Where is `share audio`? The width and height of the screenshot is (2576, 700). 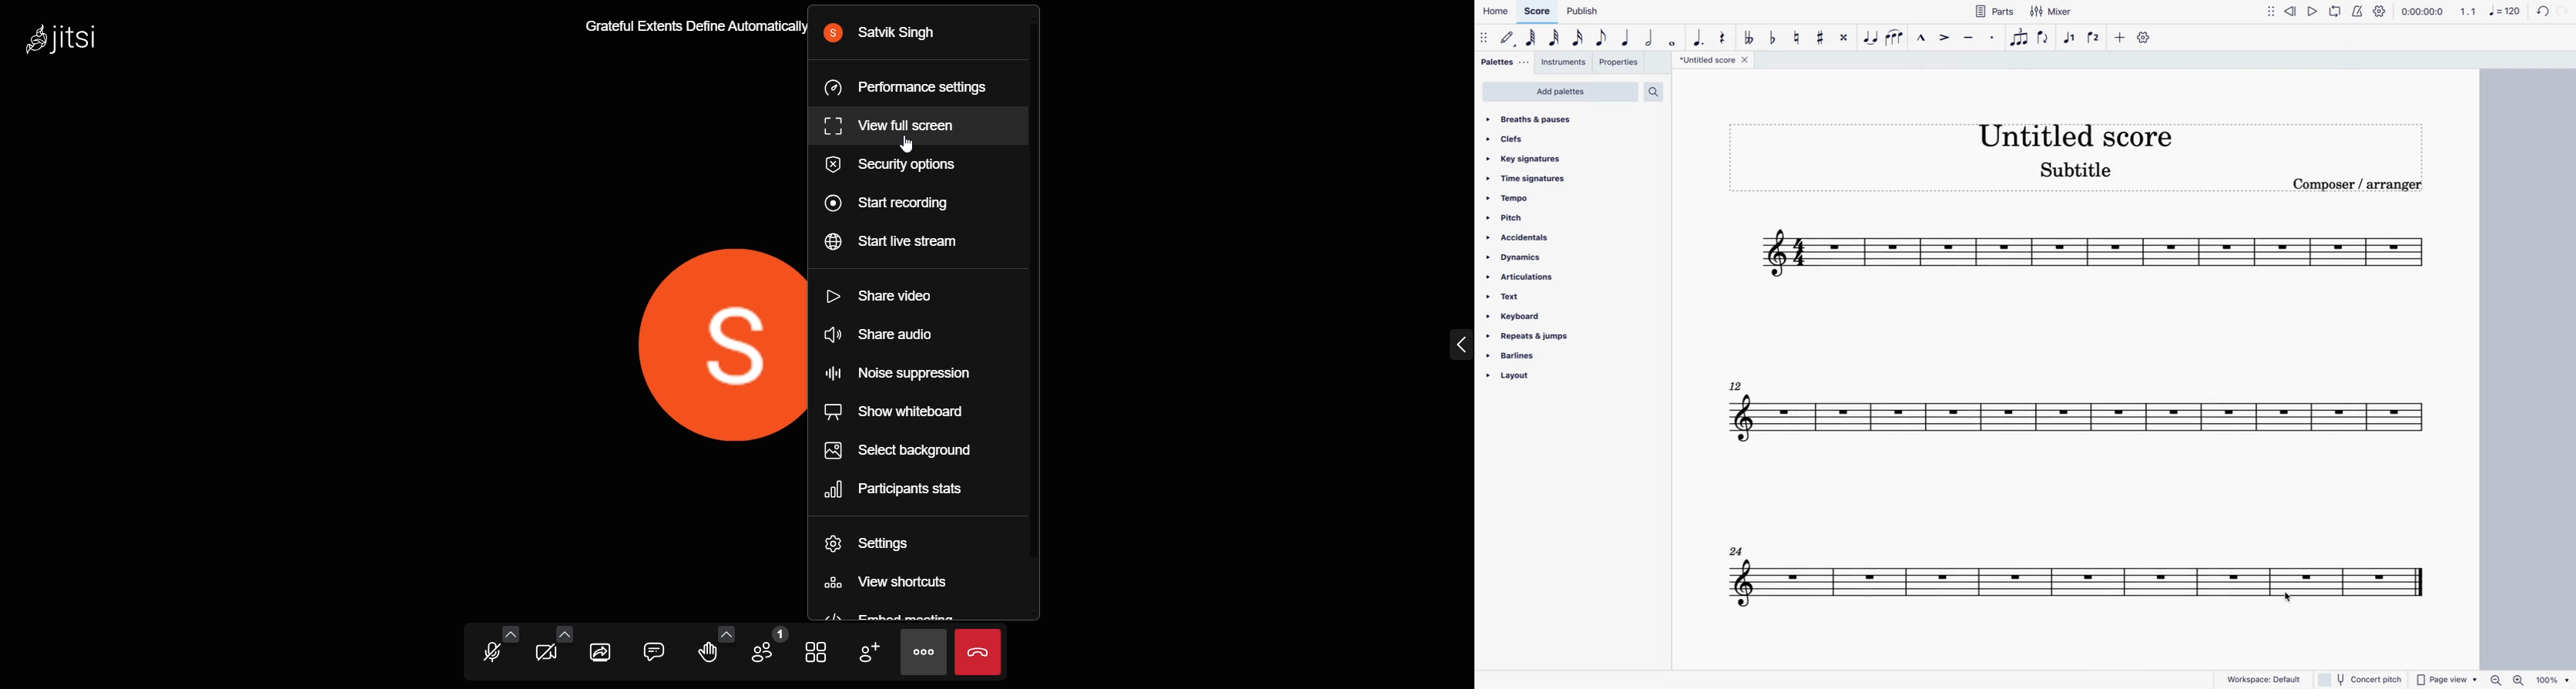 share audio is located at coordinates (882, 331).